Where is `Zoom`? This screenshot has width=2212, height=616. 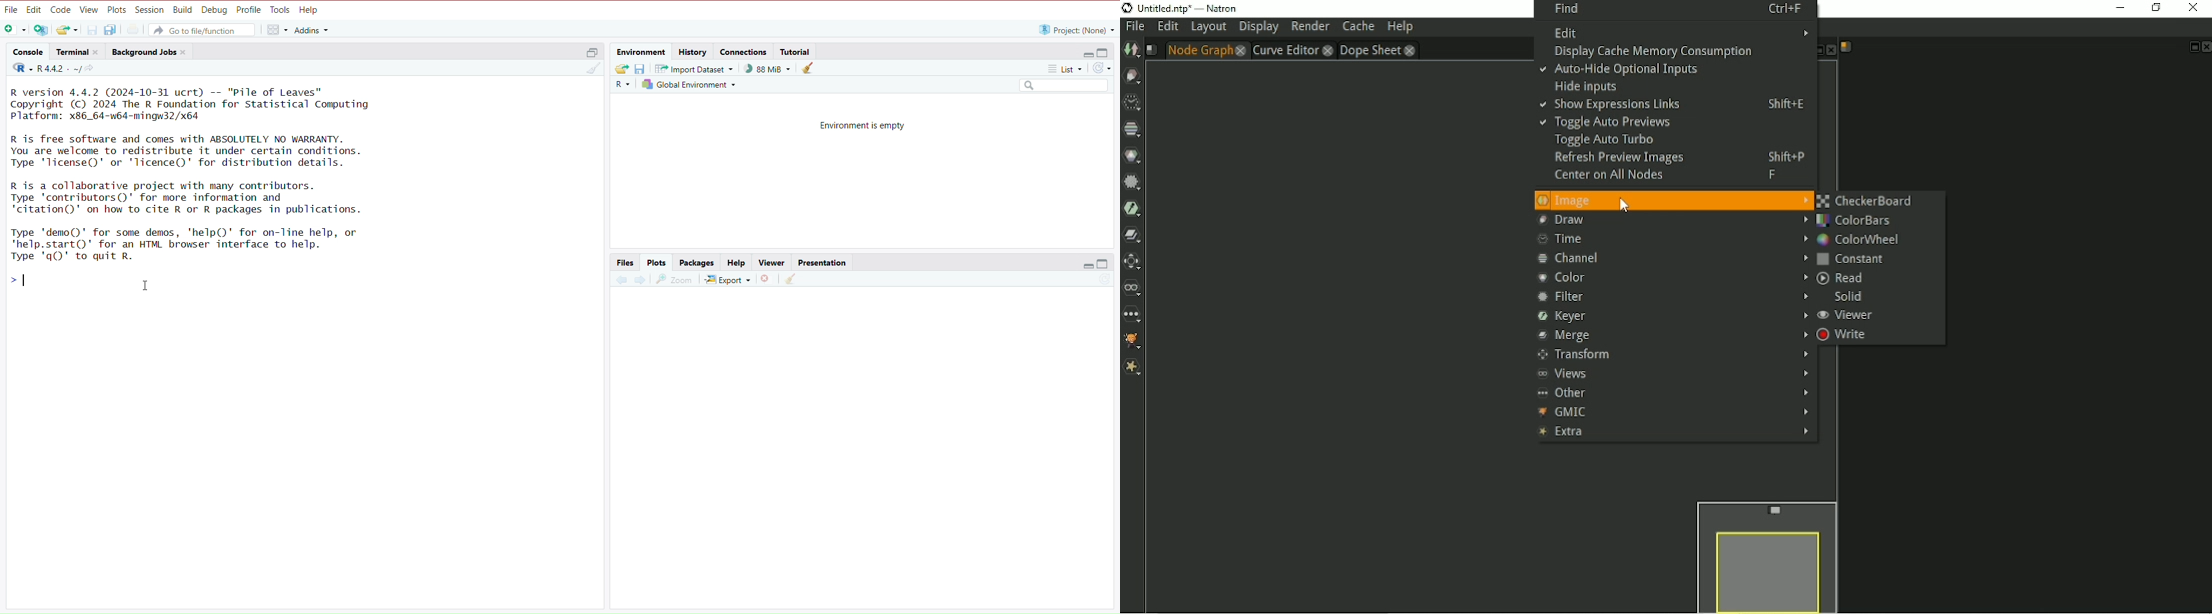 Zoom is located at coordinates (675, 280).